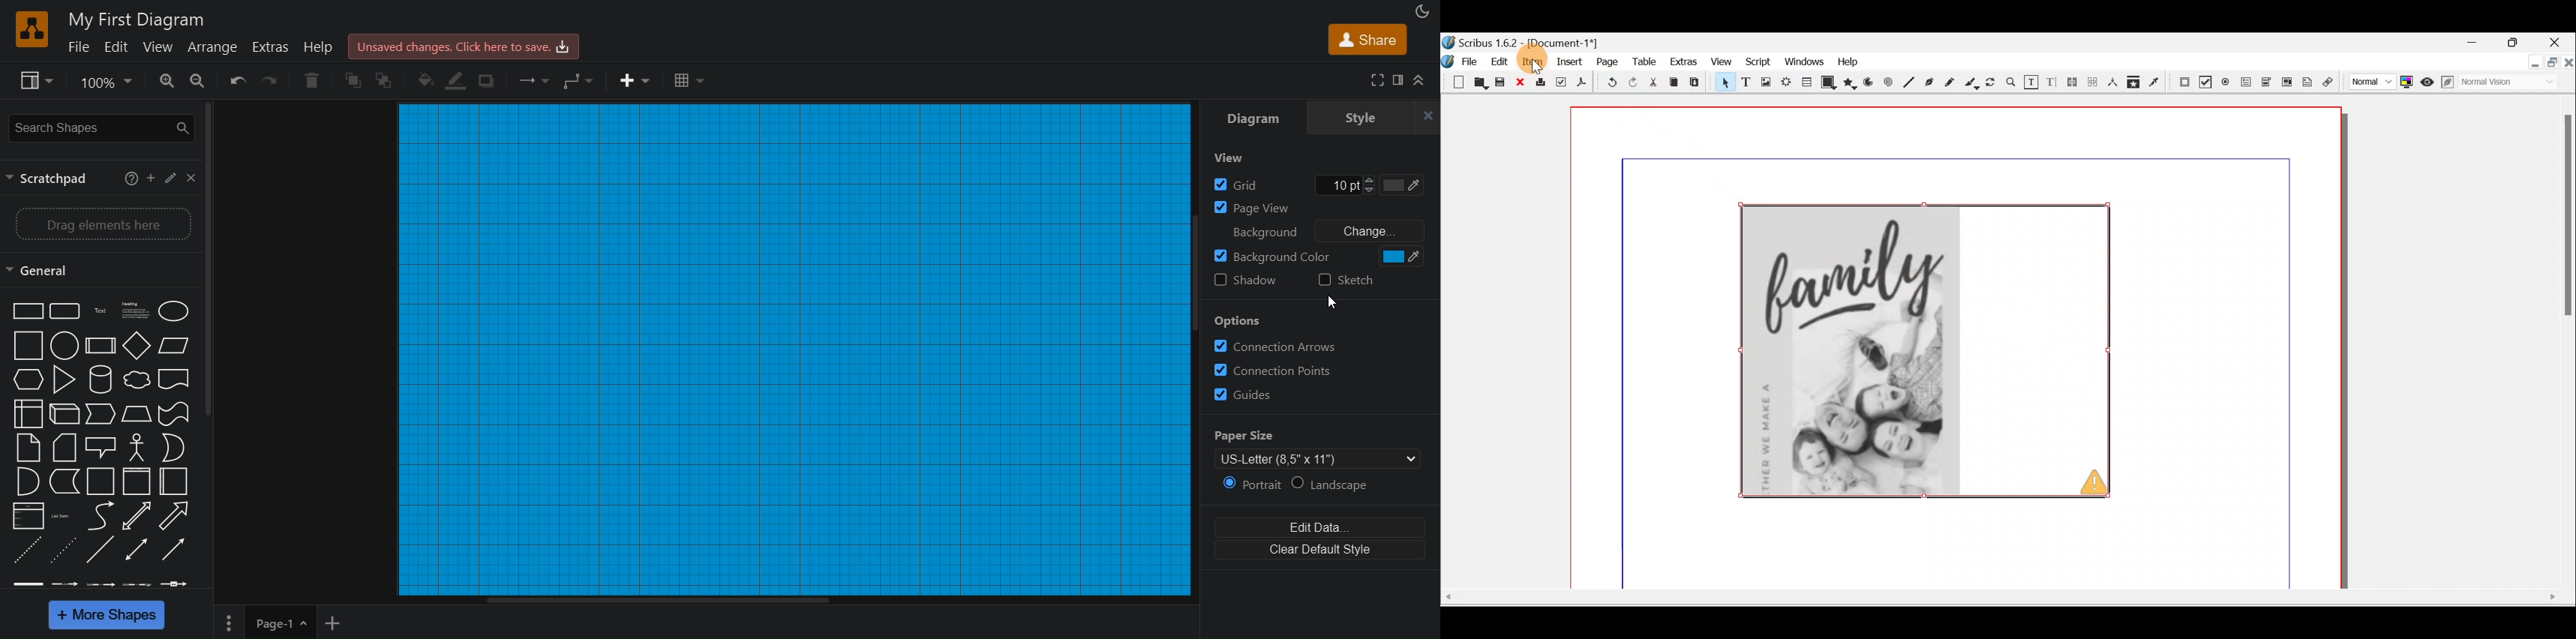  I want to click on clear default style, so click(1323, 552).